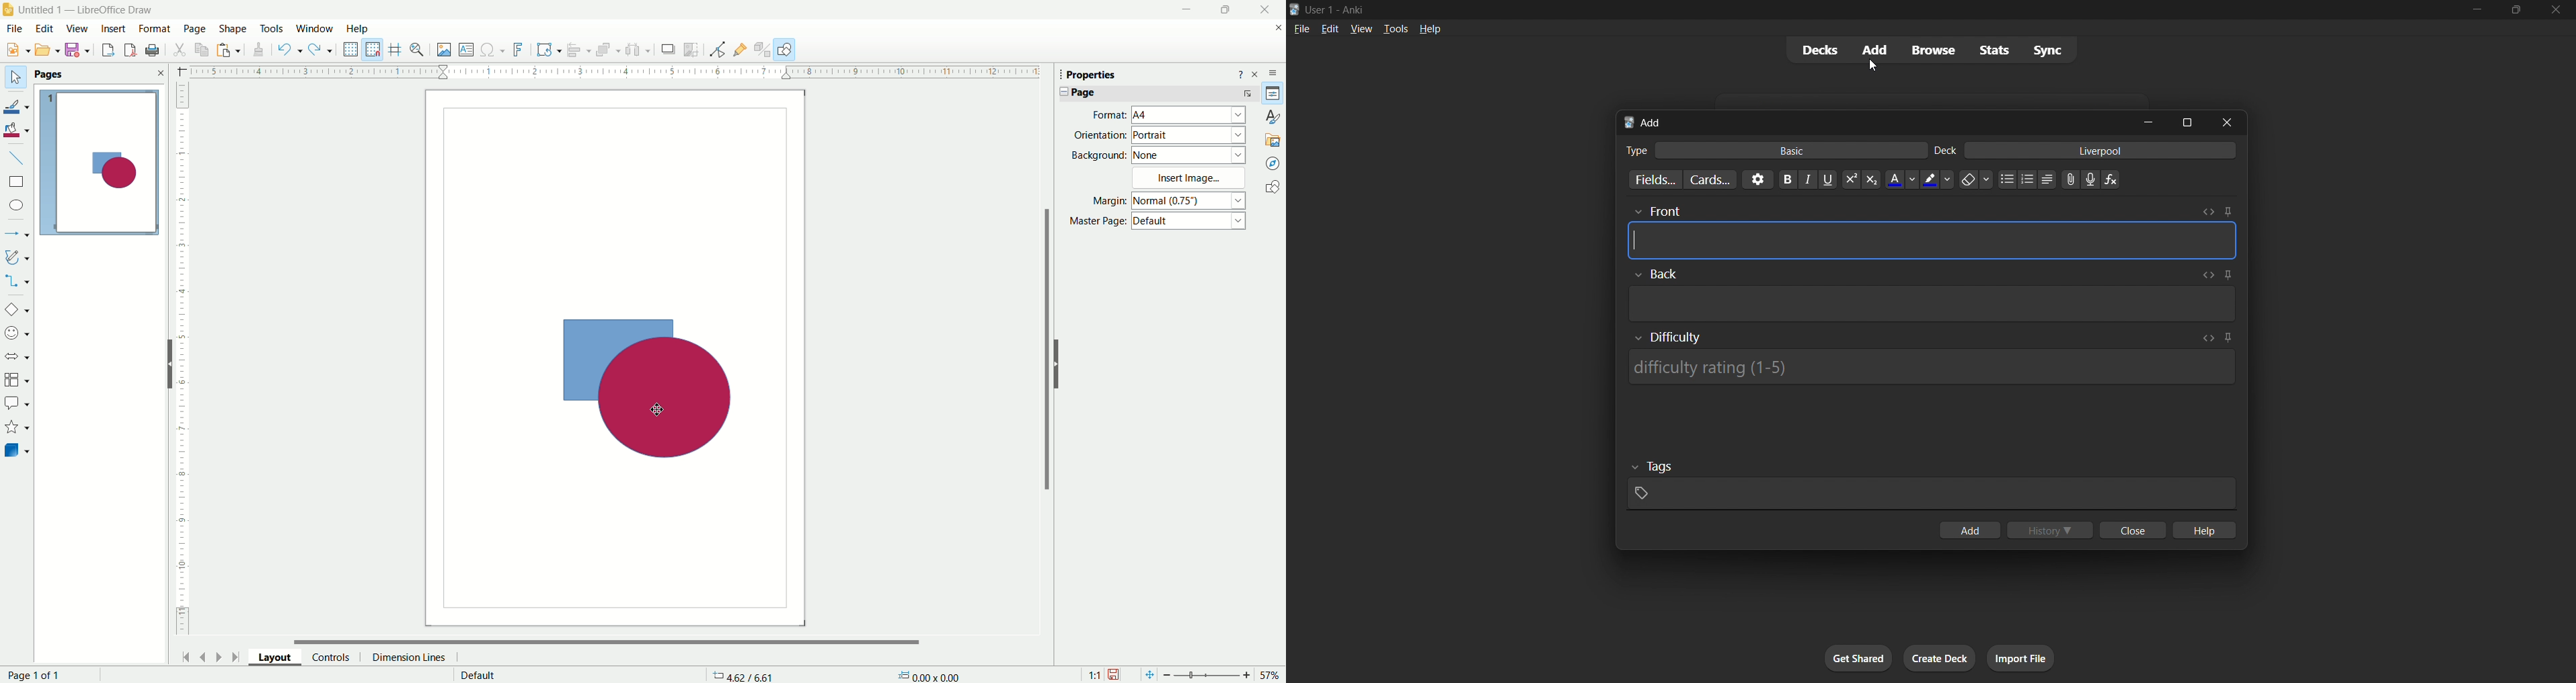 The height and width of the screenshot is (700, 2576). Describe the element at coordinates (444, 50) in the screenshot. I see `insert image` at that location.